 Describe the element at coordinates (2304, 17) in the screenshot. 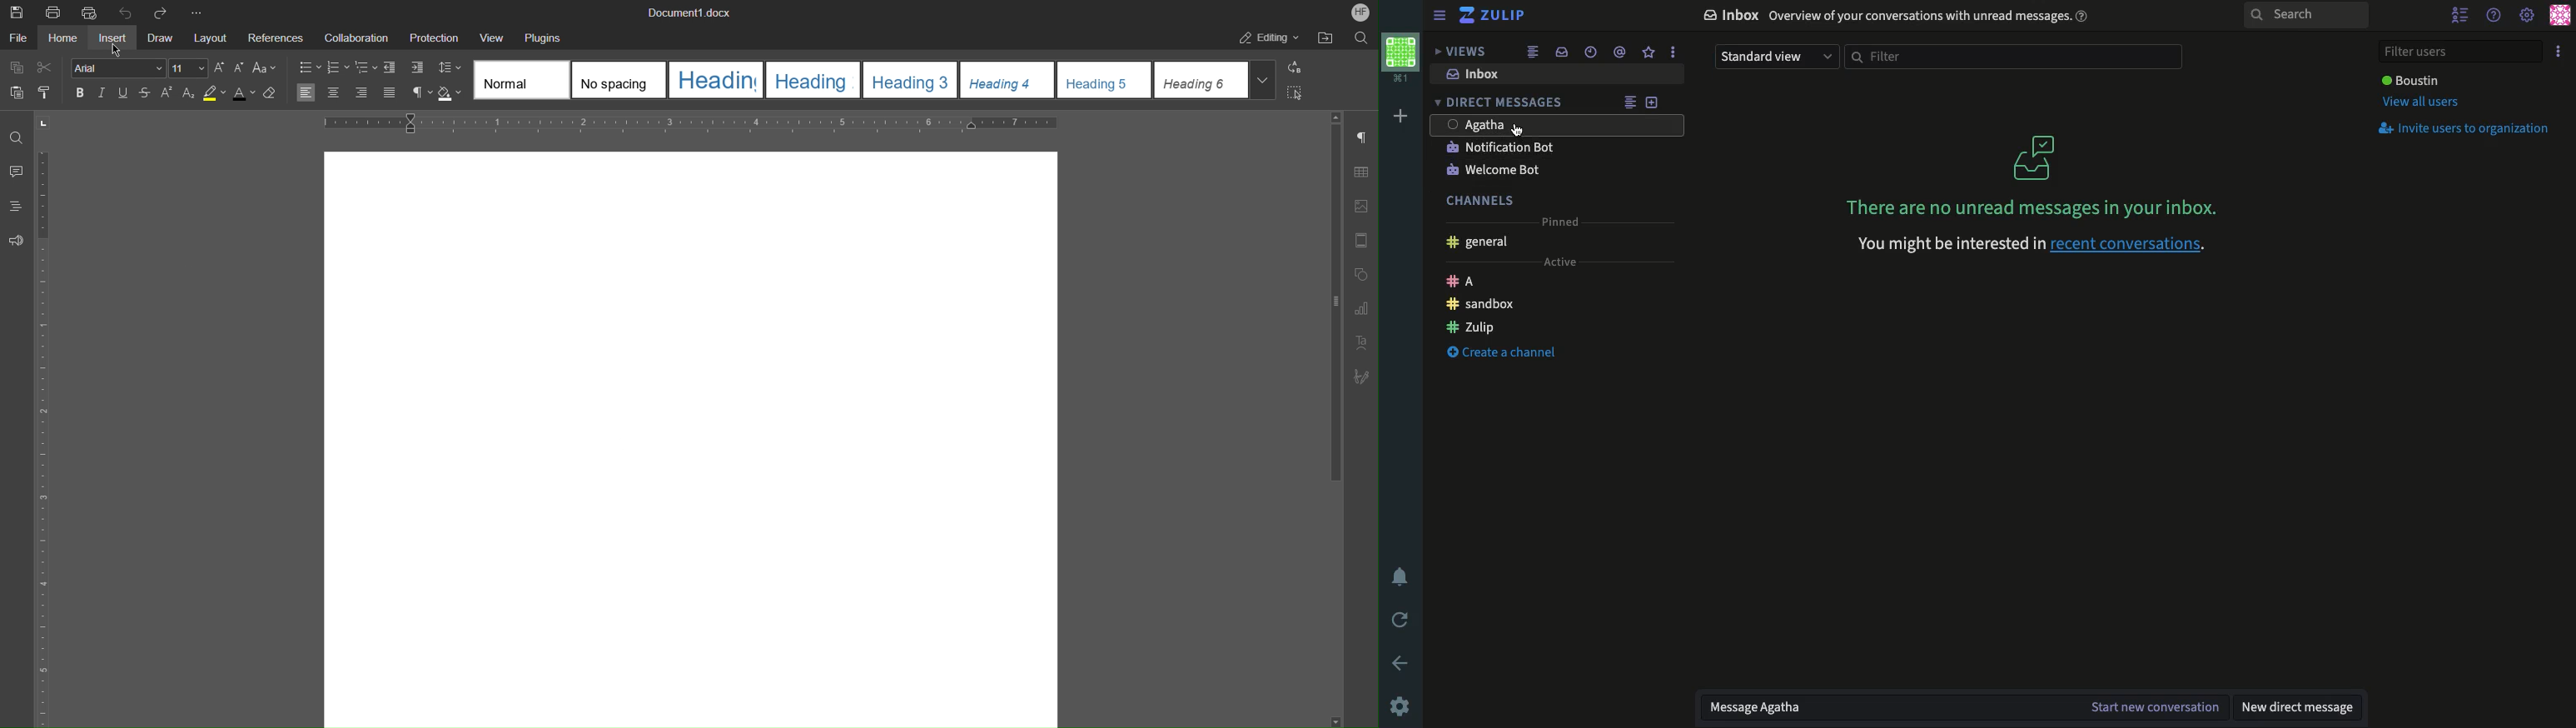

I see `Search` at that location.